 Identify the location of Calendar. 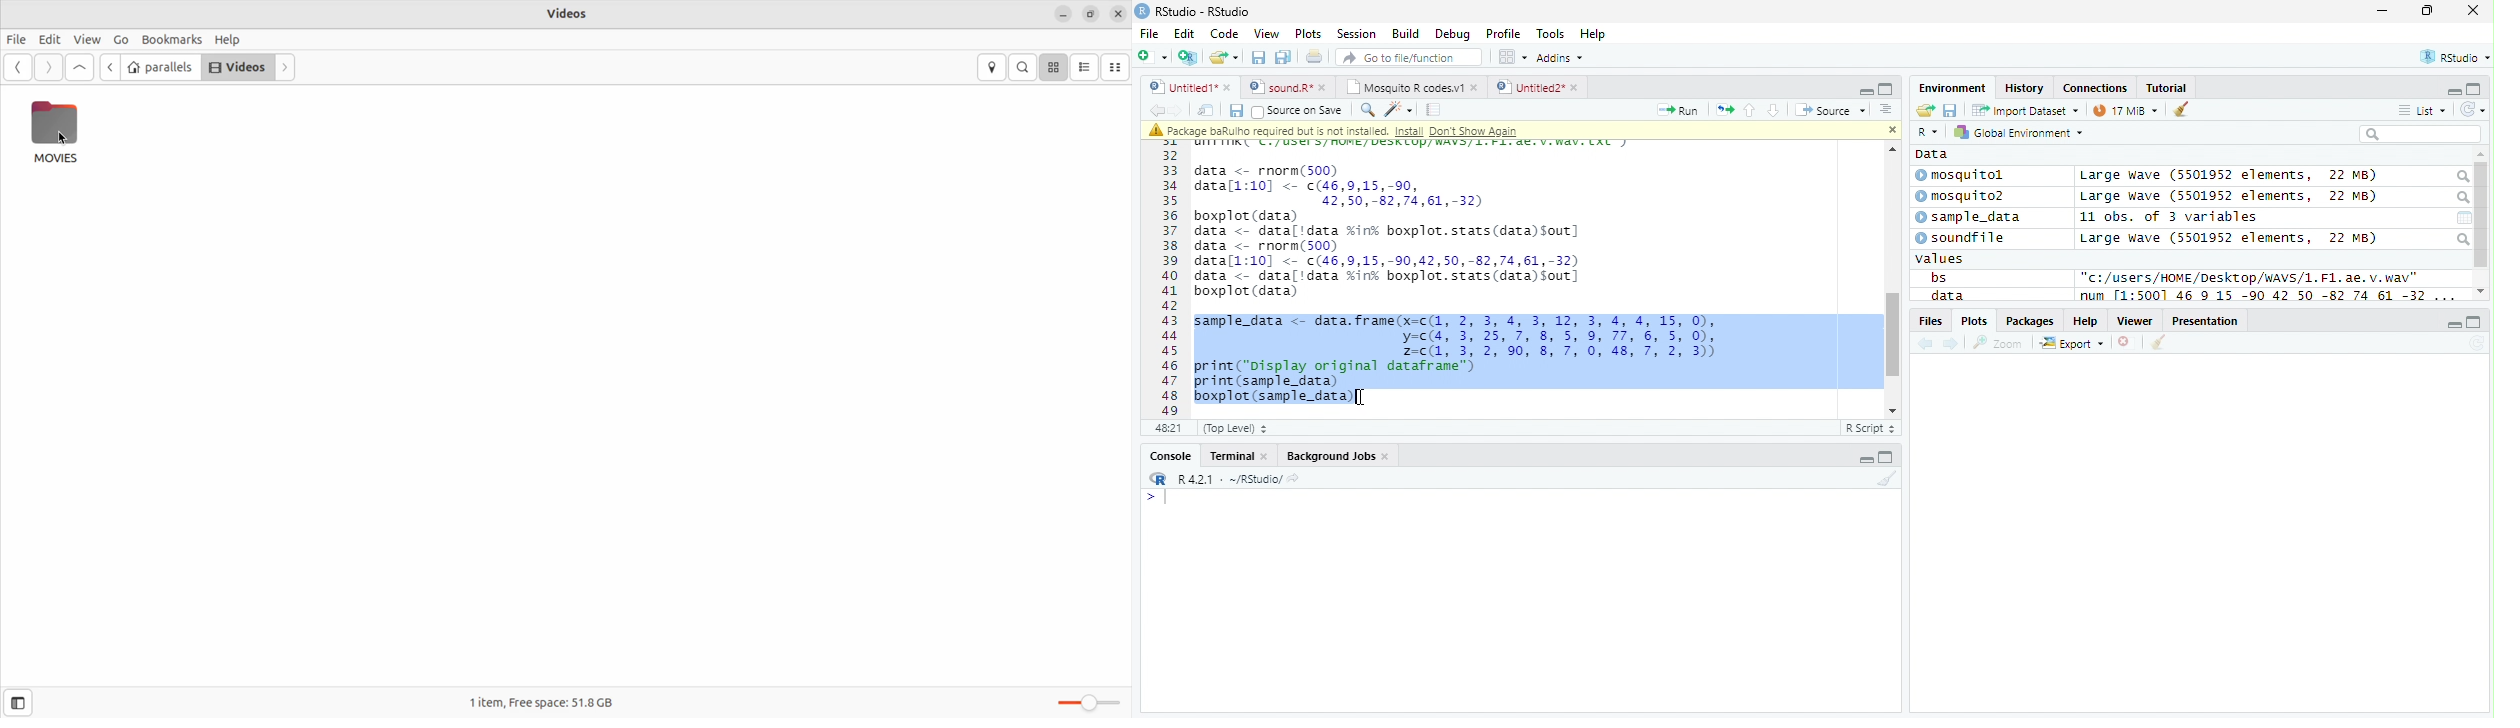
(2464, 218).